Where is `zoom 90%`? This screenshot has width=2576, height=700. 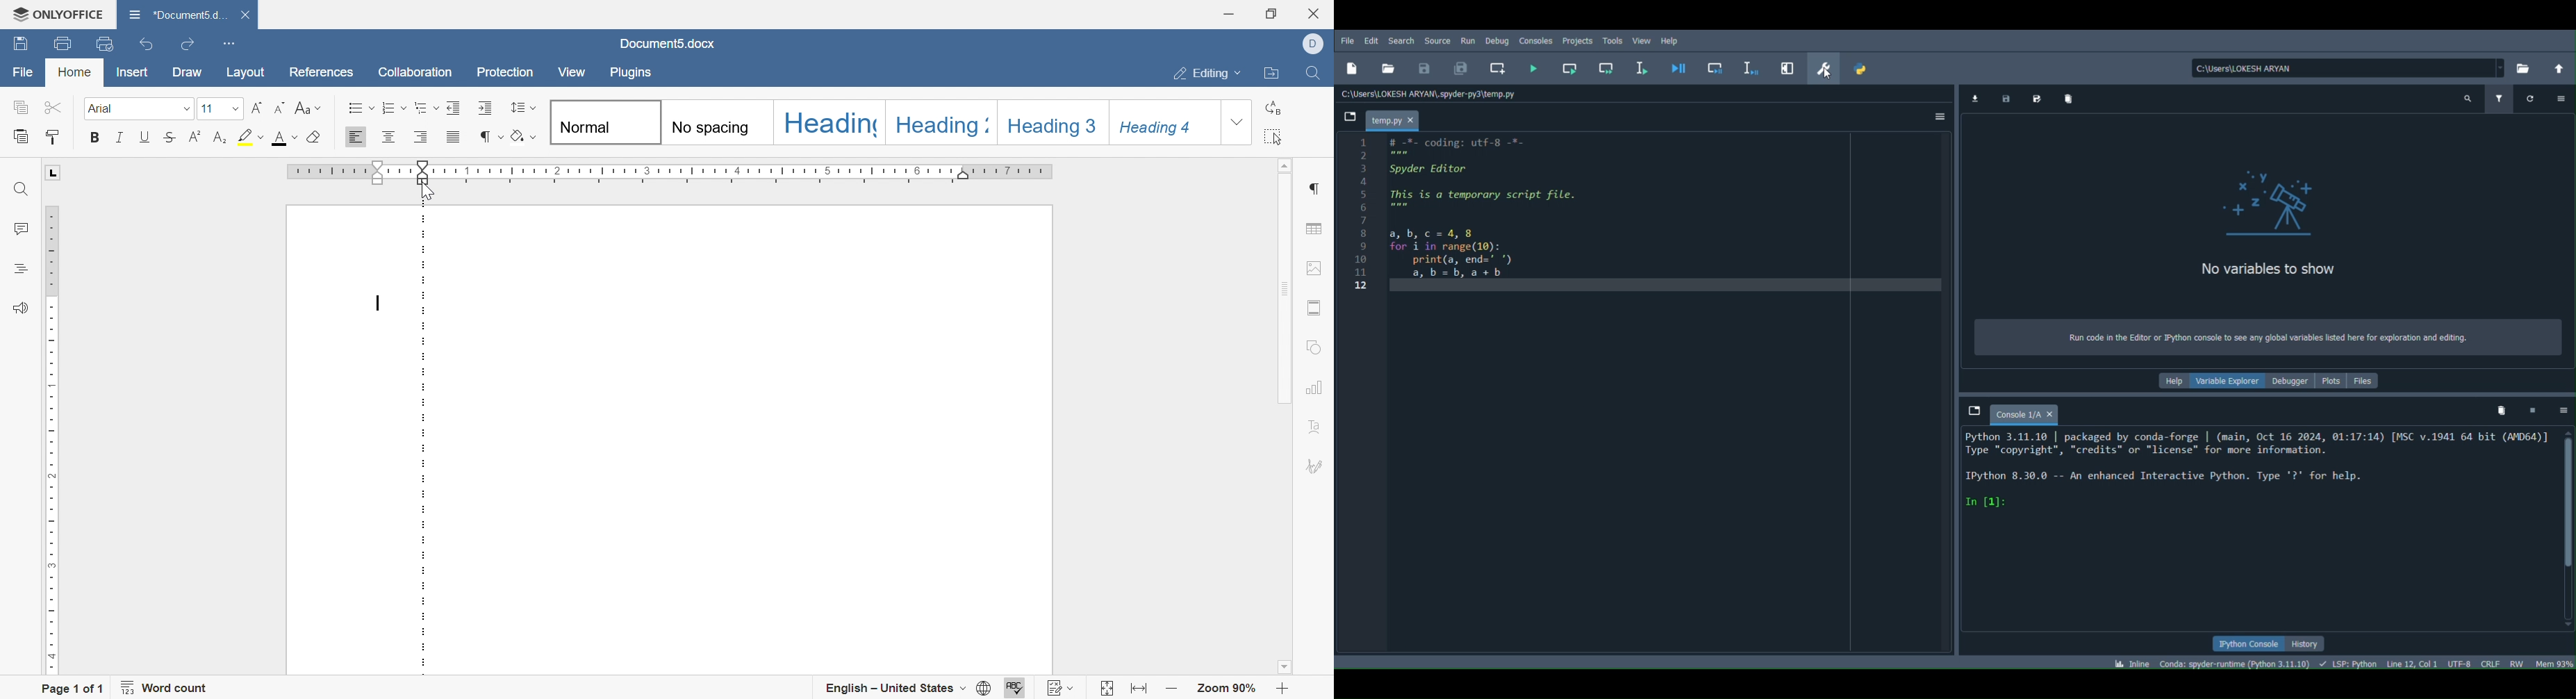
zoom 90% is located at coordinates (1228, 689).